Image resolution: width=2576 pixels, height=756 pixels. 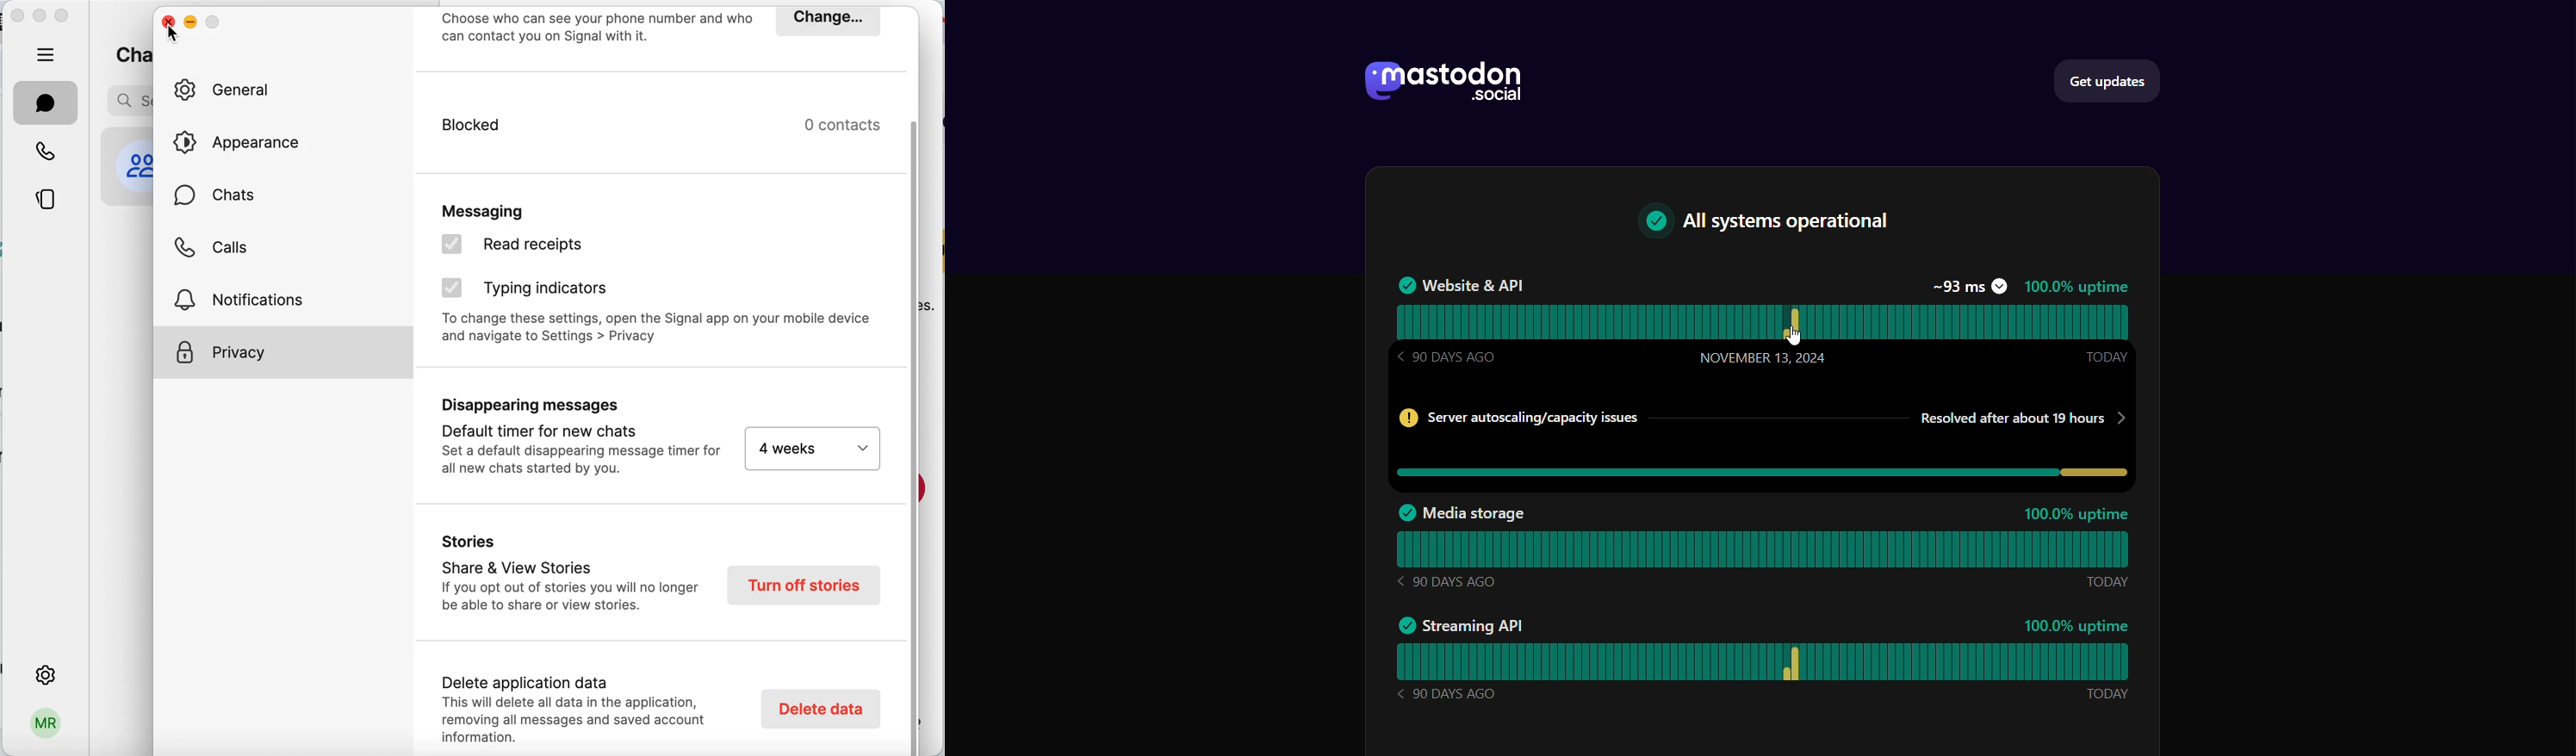 What do you see at coordinates (252, 298) in the screenshot?
I see `notifications` at bounding box center [252, 298].